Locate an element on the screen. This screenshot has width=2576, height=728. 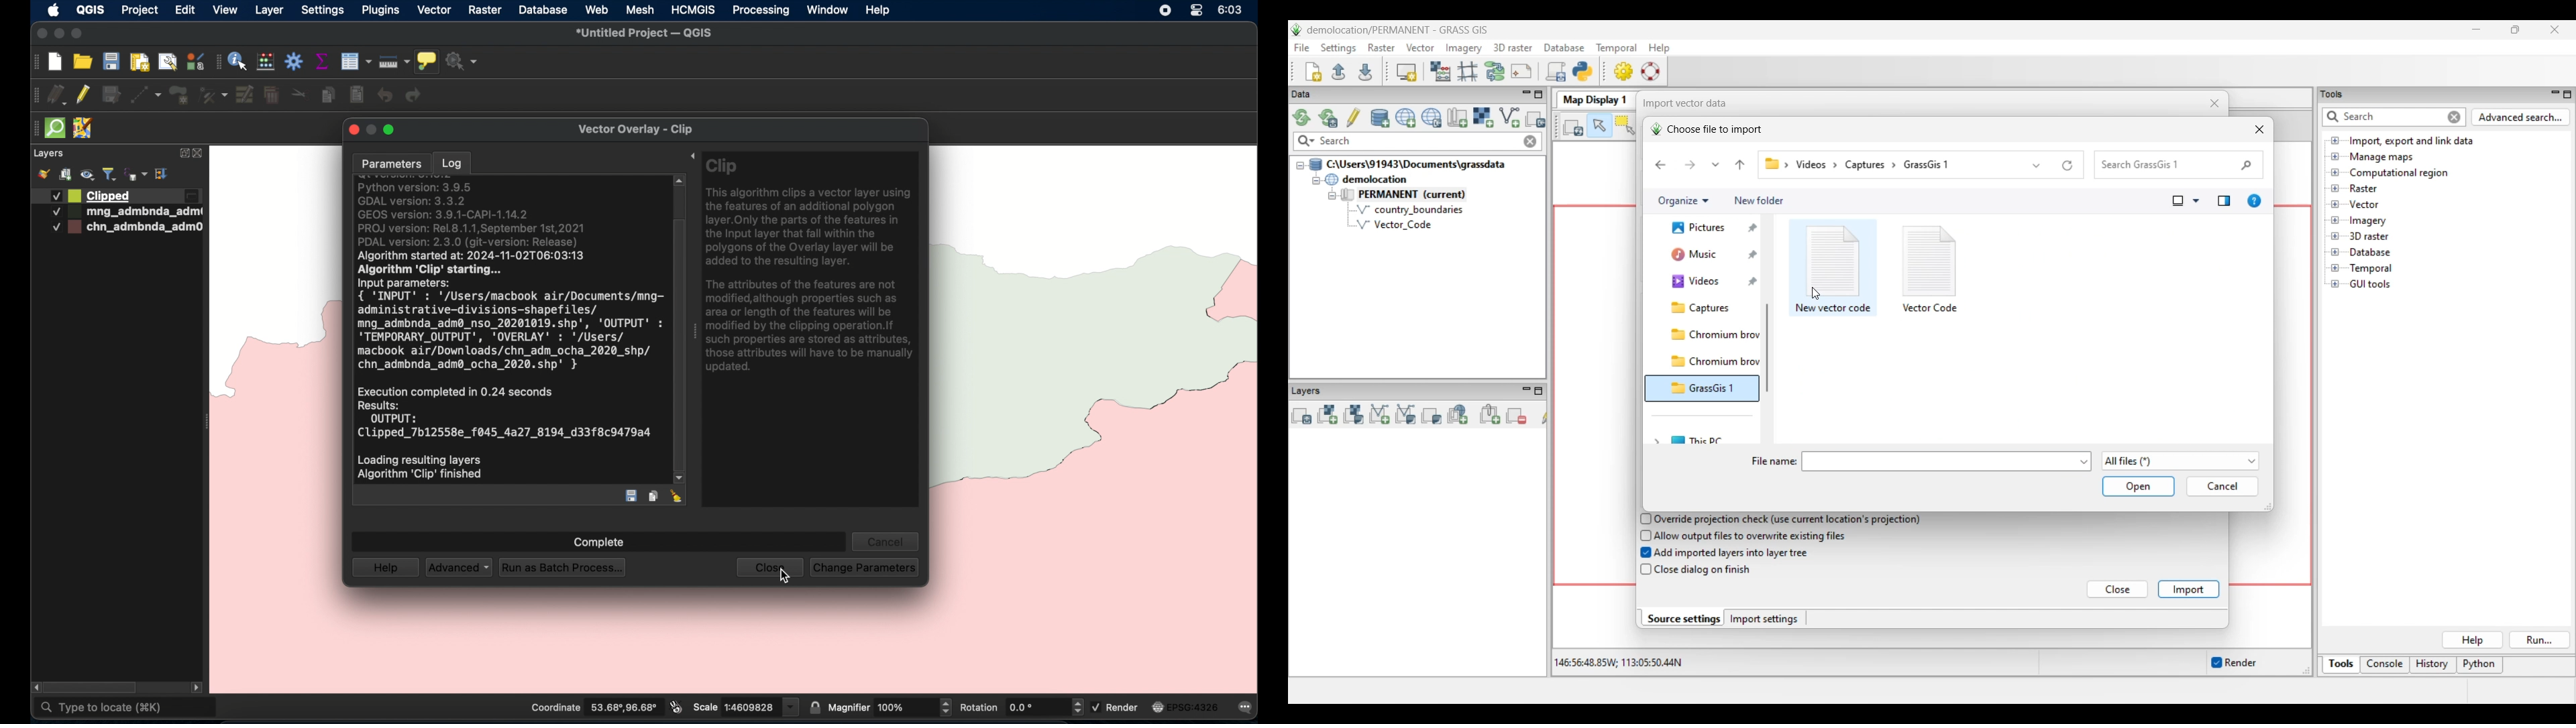
clip tool info is located at coordinates (810, 330).